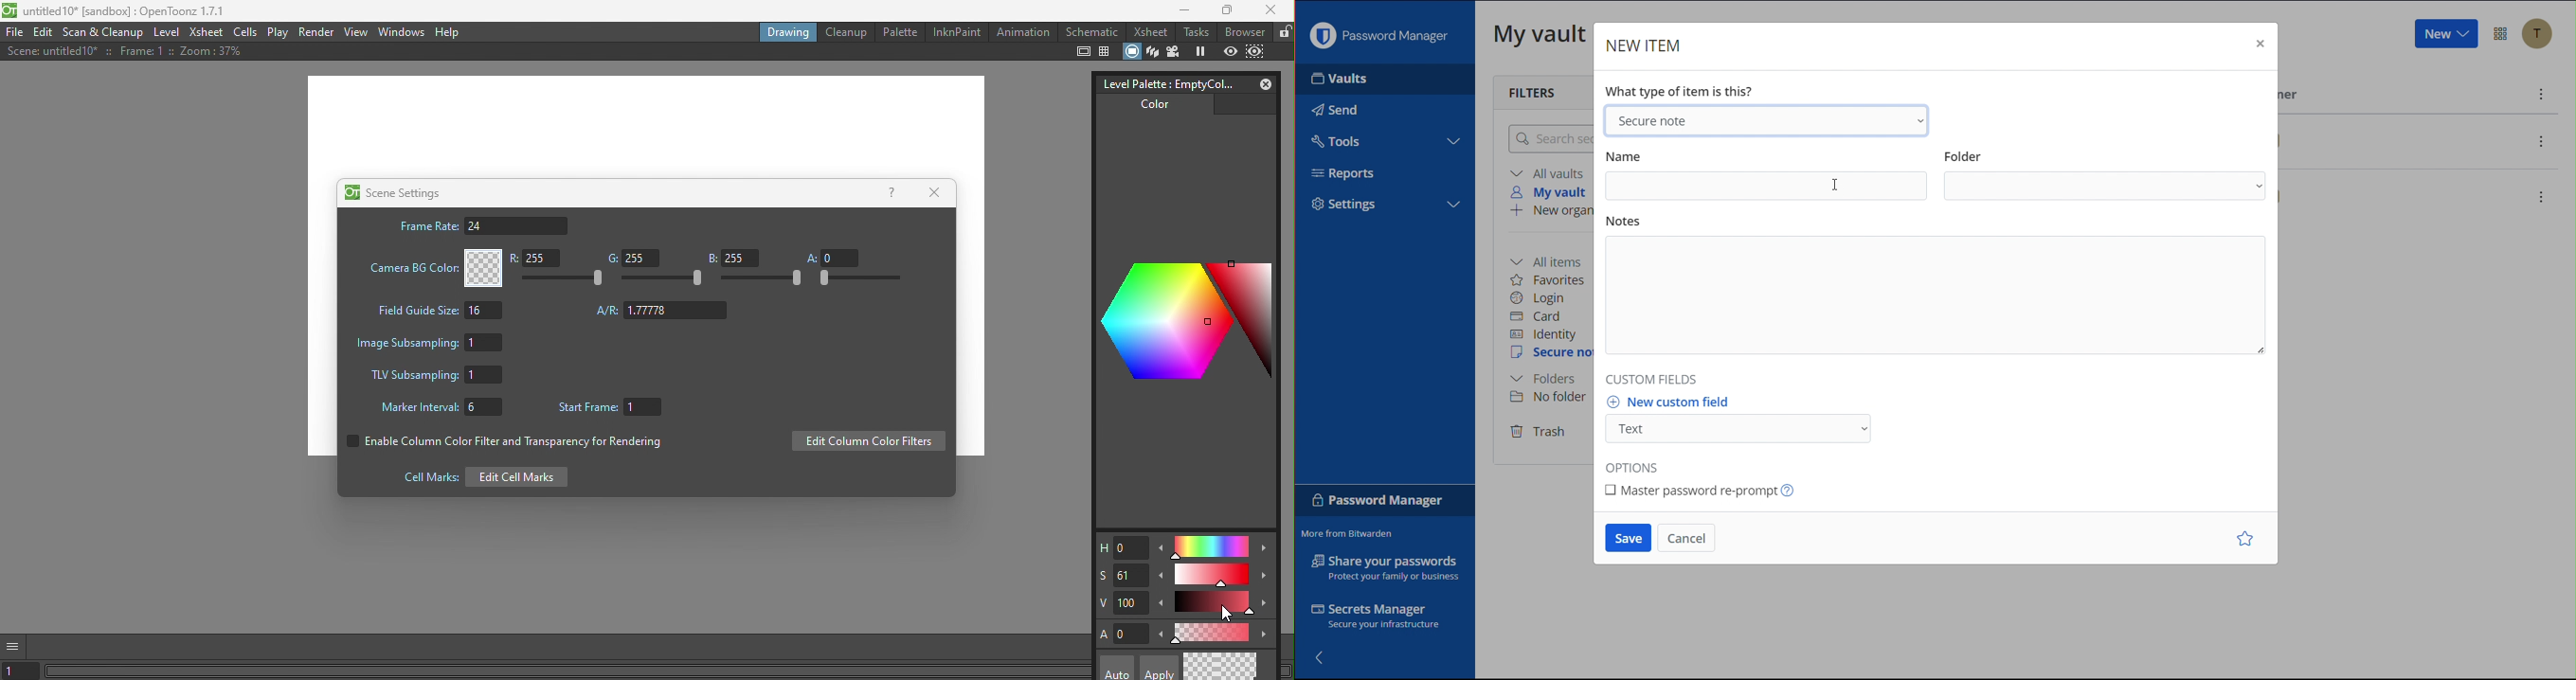 The width and height of the screenshot is (2576, 700). What do you see at coordinates (1540, 433) in the screenshot?
I see `Trash` at bounding box center [1540, 433].